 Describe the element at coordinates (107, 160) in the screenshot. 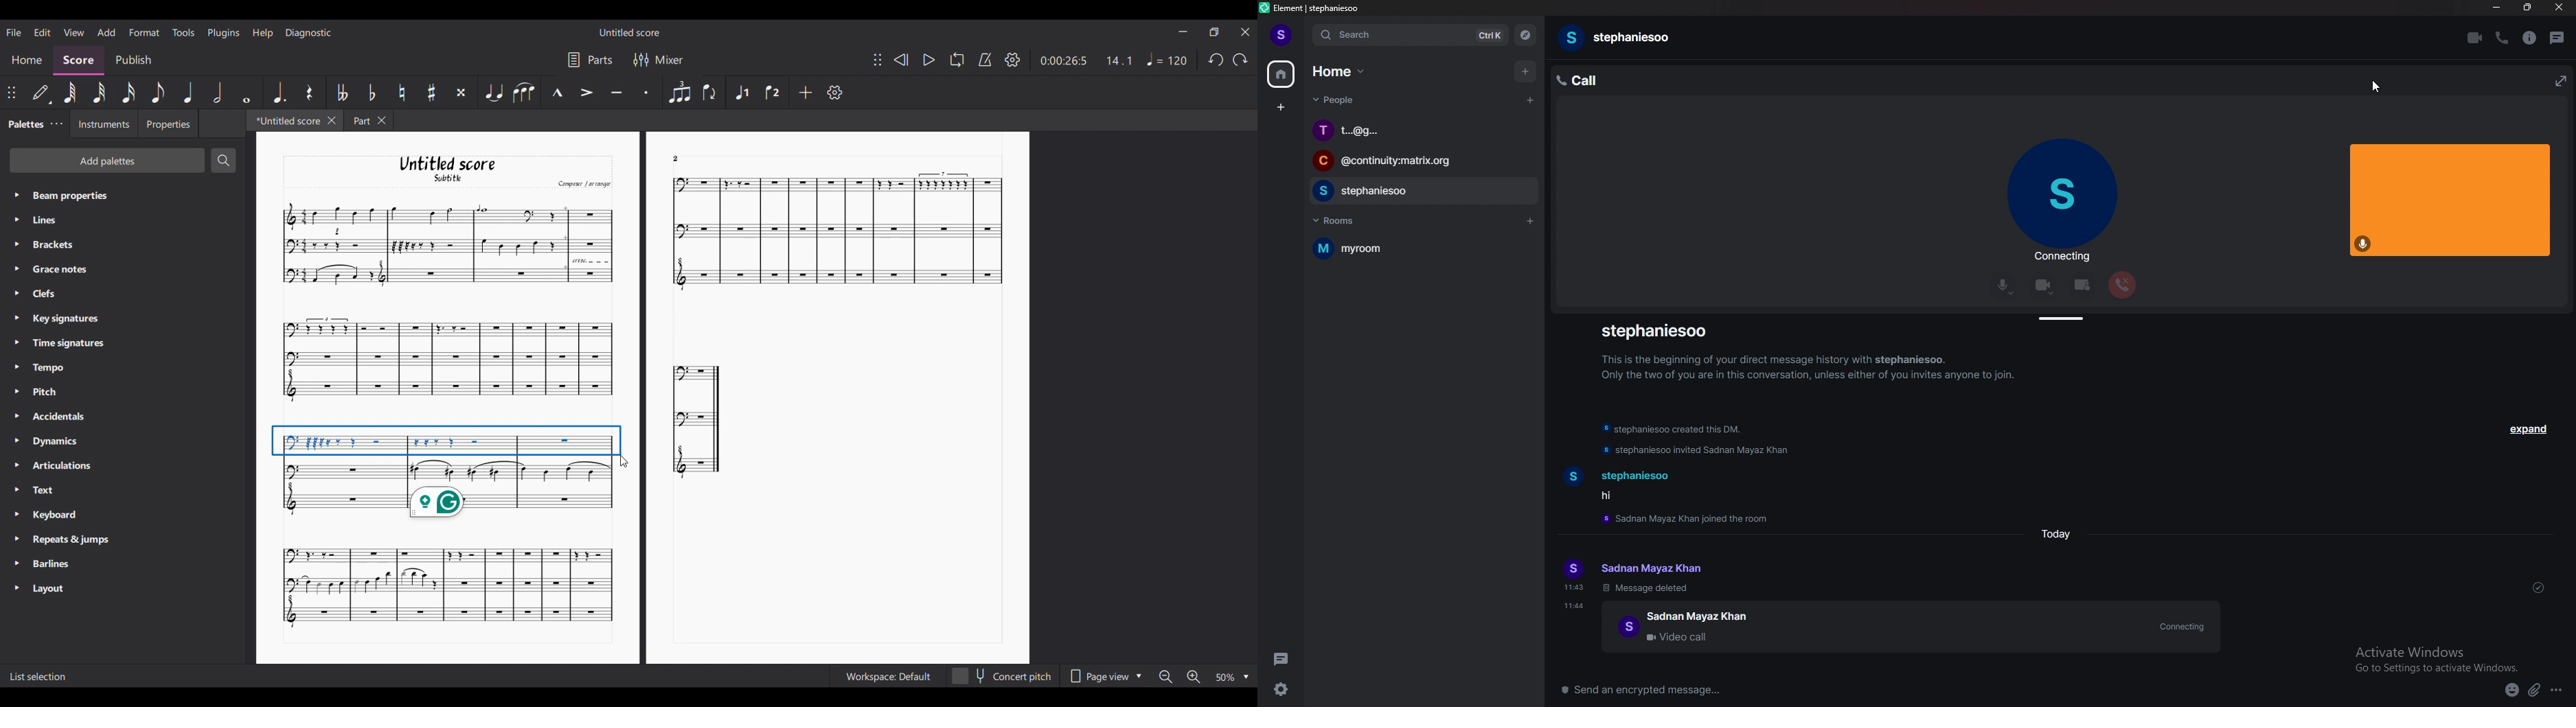

I see `Add palette` at that location.